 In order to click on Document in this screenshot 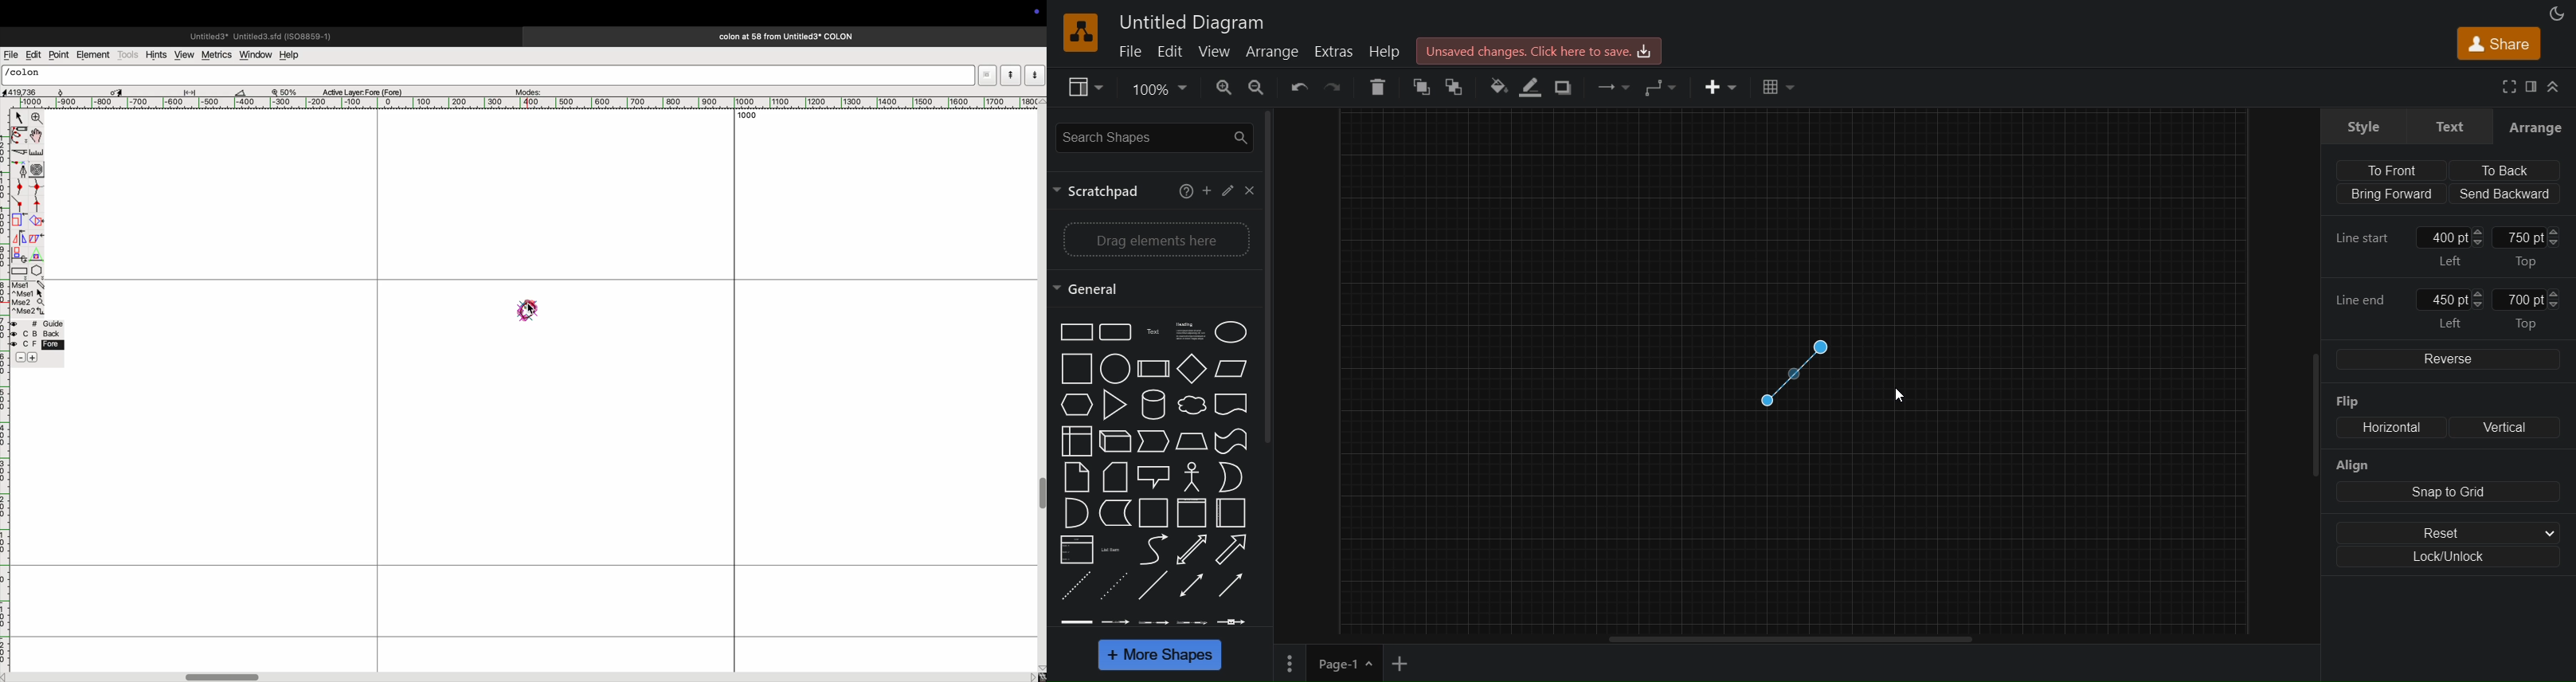, I will do `click(1233, 406)`.